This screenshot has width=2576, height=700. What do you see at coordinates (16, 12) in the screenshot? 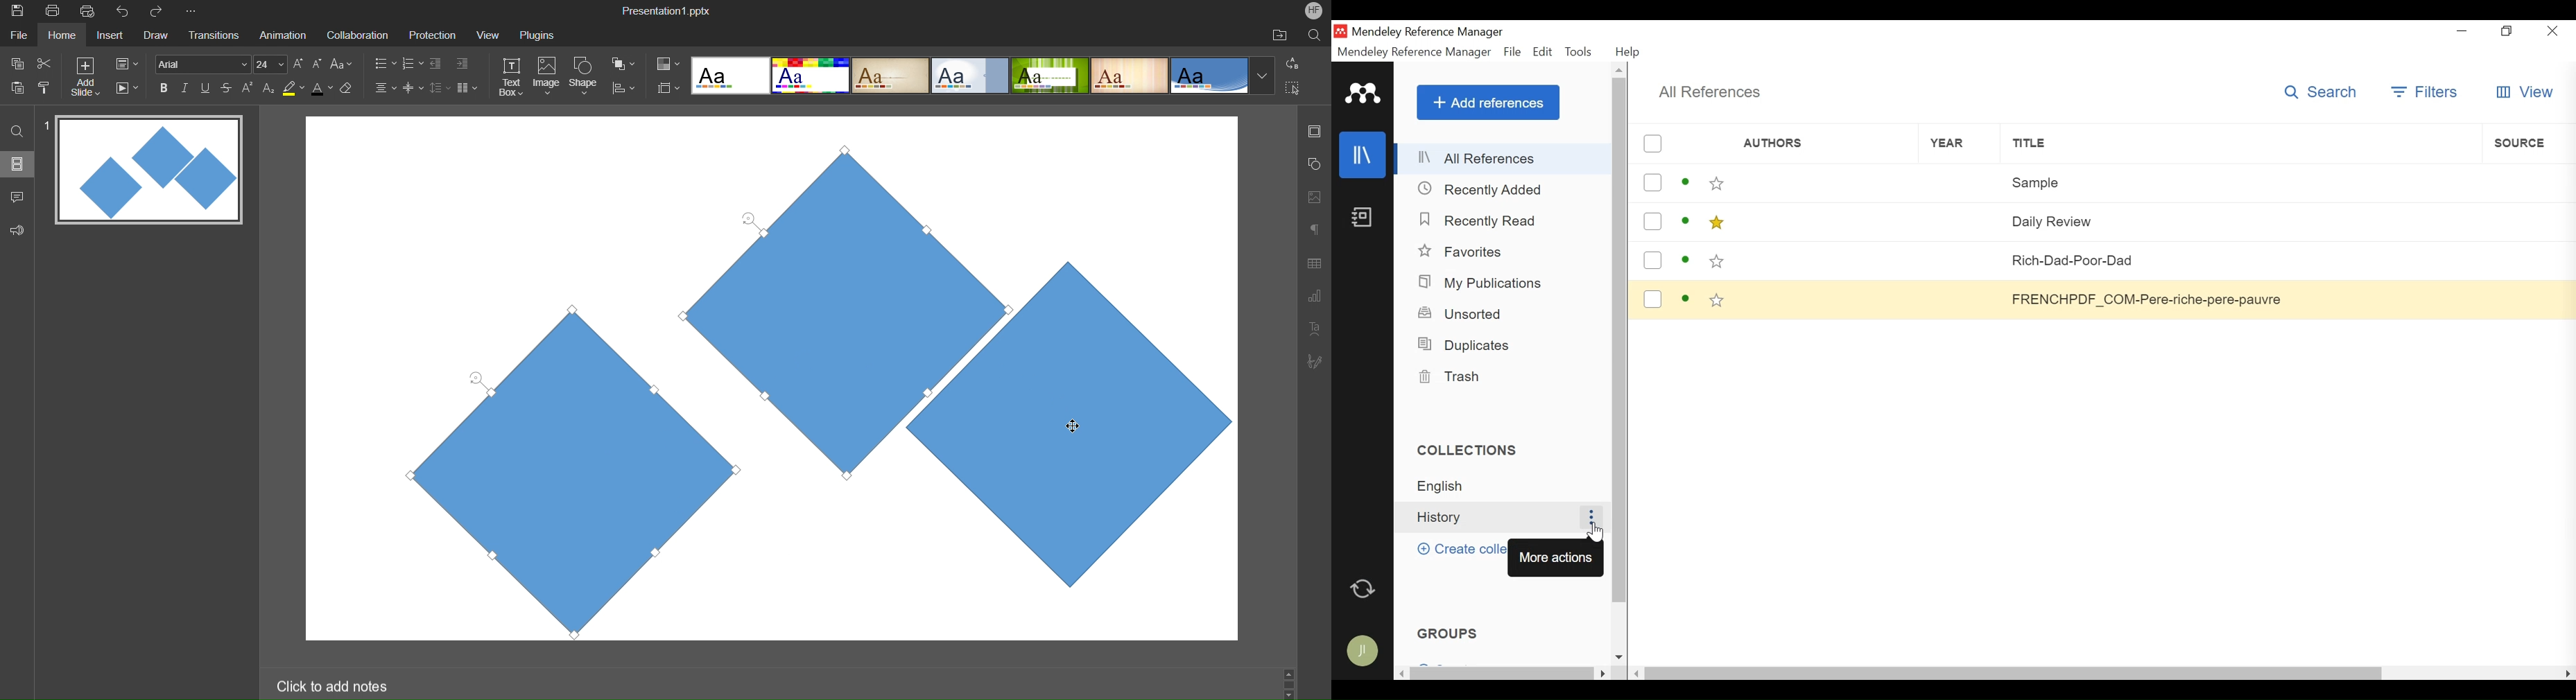
I see `Save` at bounding box center [16, 12].